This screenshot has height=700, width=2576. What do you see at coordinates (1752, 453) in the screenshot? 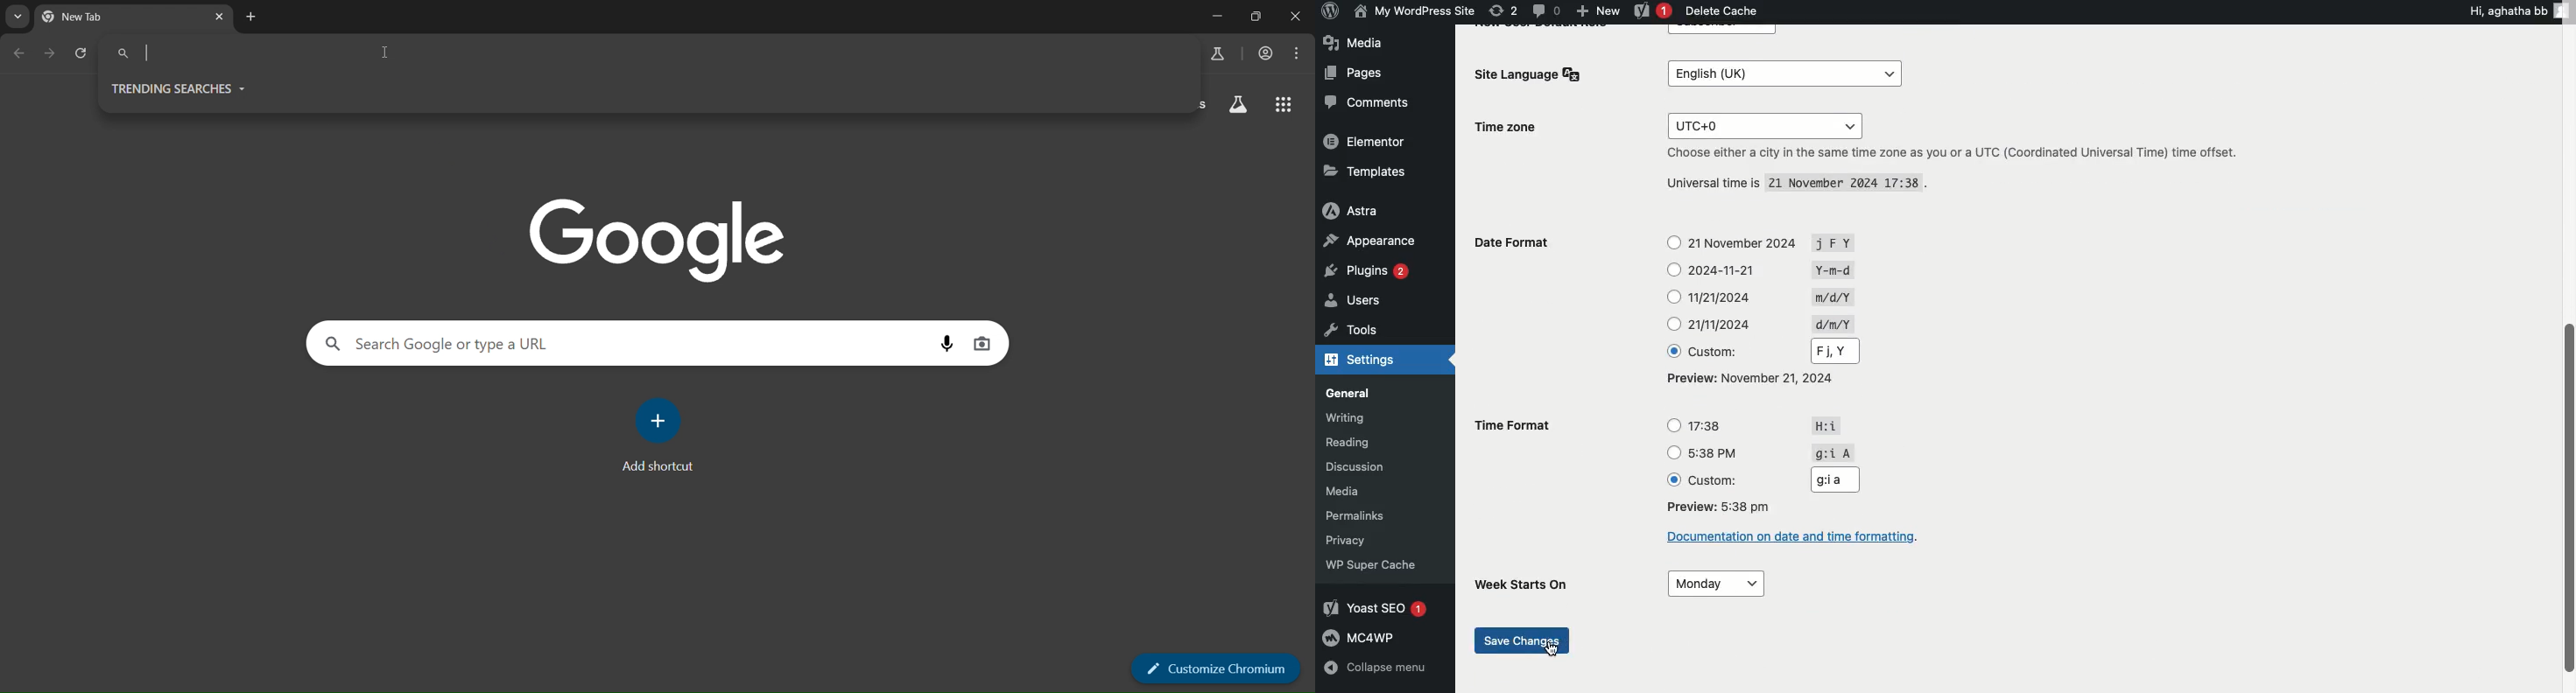
I see ` 5:38PM g:i A` at bounding box center [1752, 453].